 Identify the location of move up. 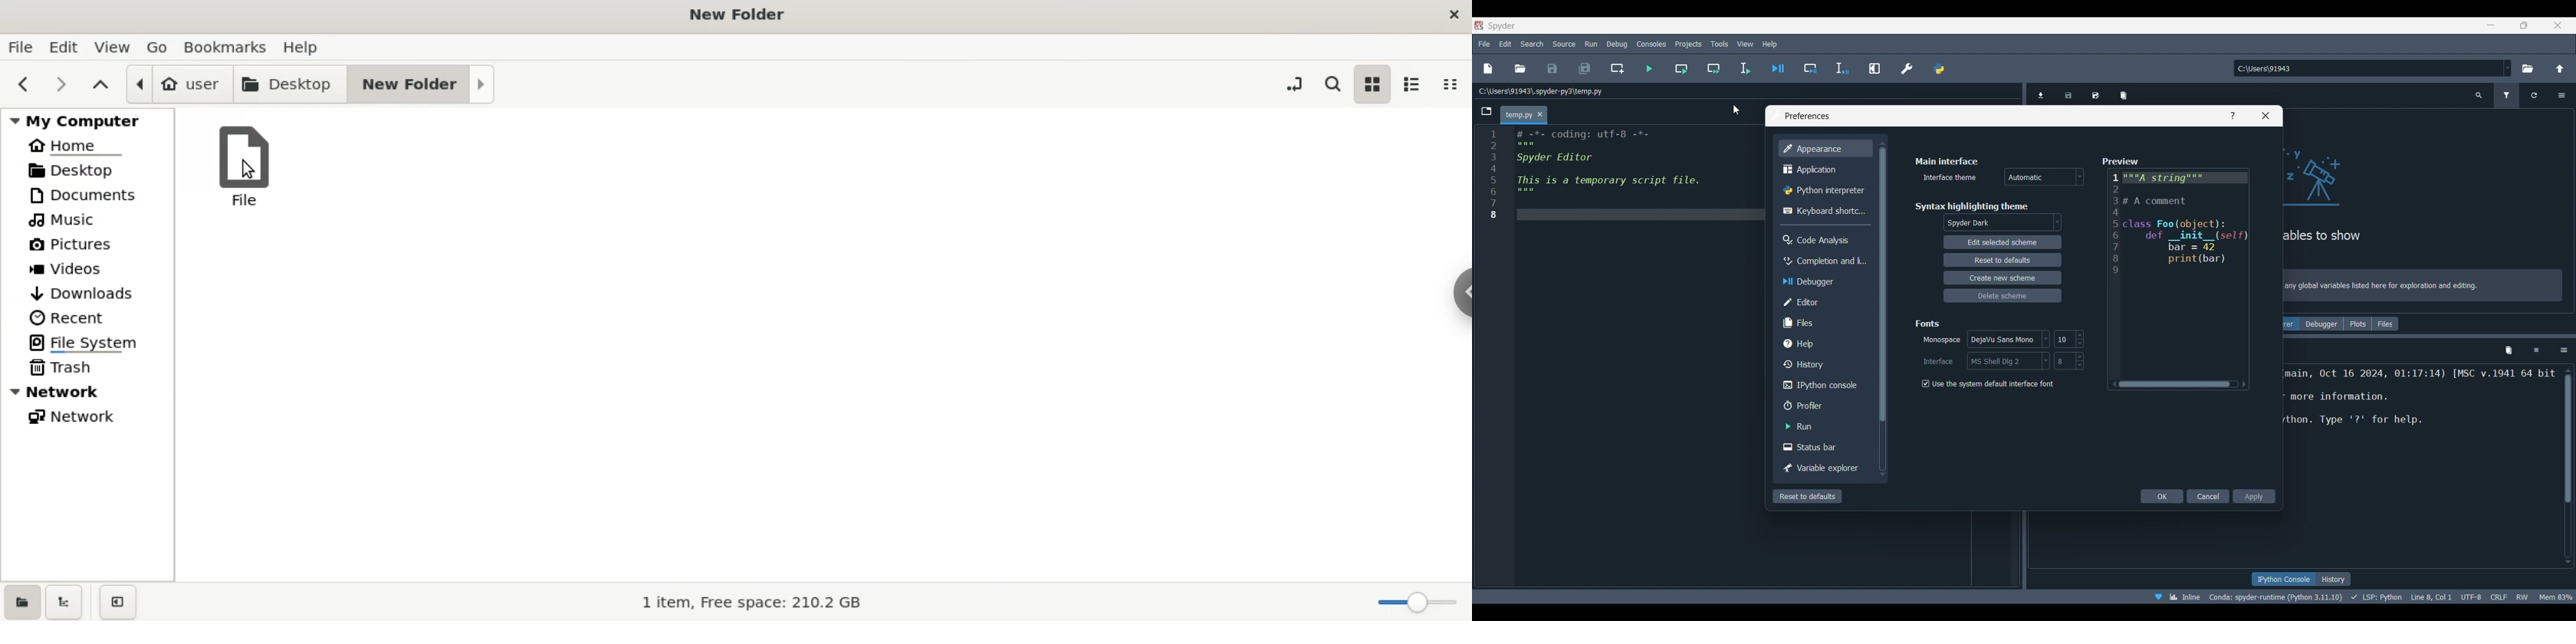
(1881, 145).